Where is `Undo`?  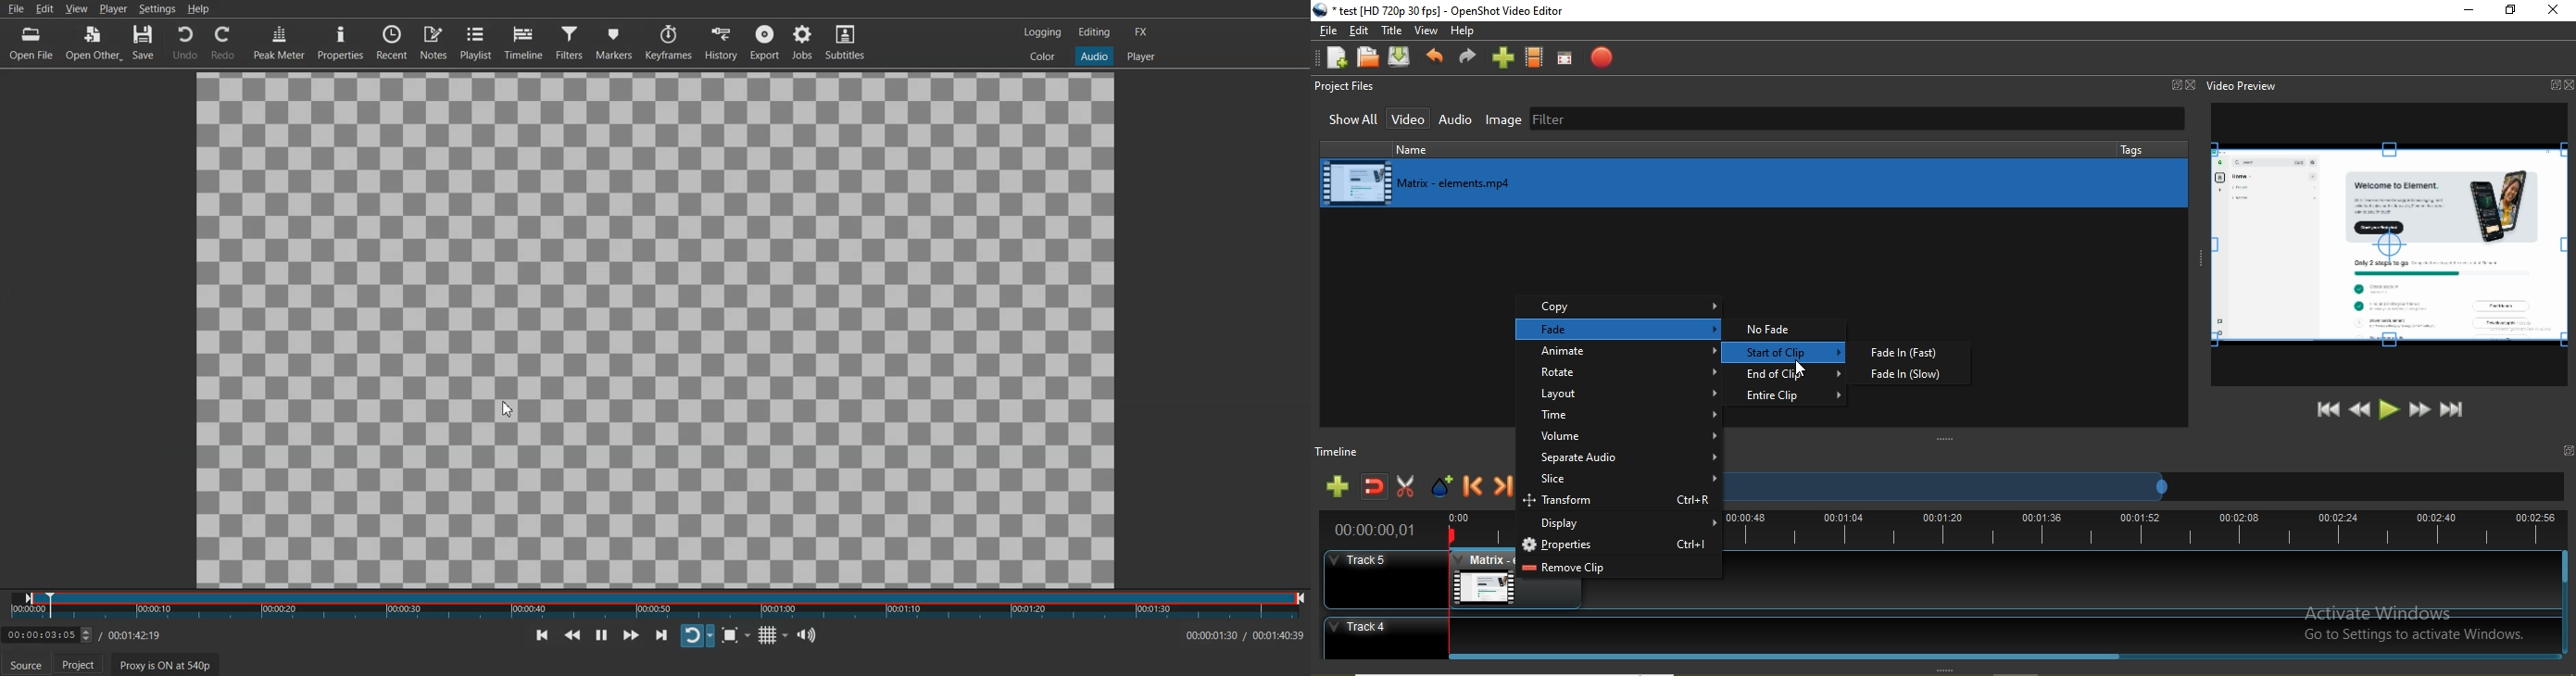 Undo is located at coordinates (1437, 58).